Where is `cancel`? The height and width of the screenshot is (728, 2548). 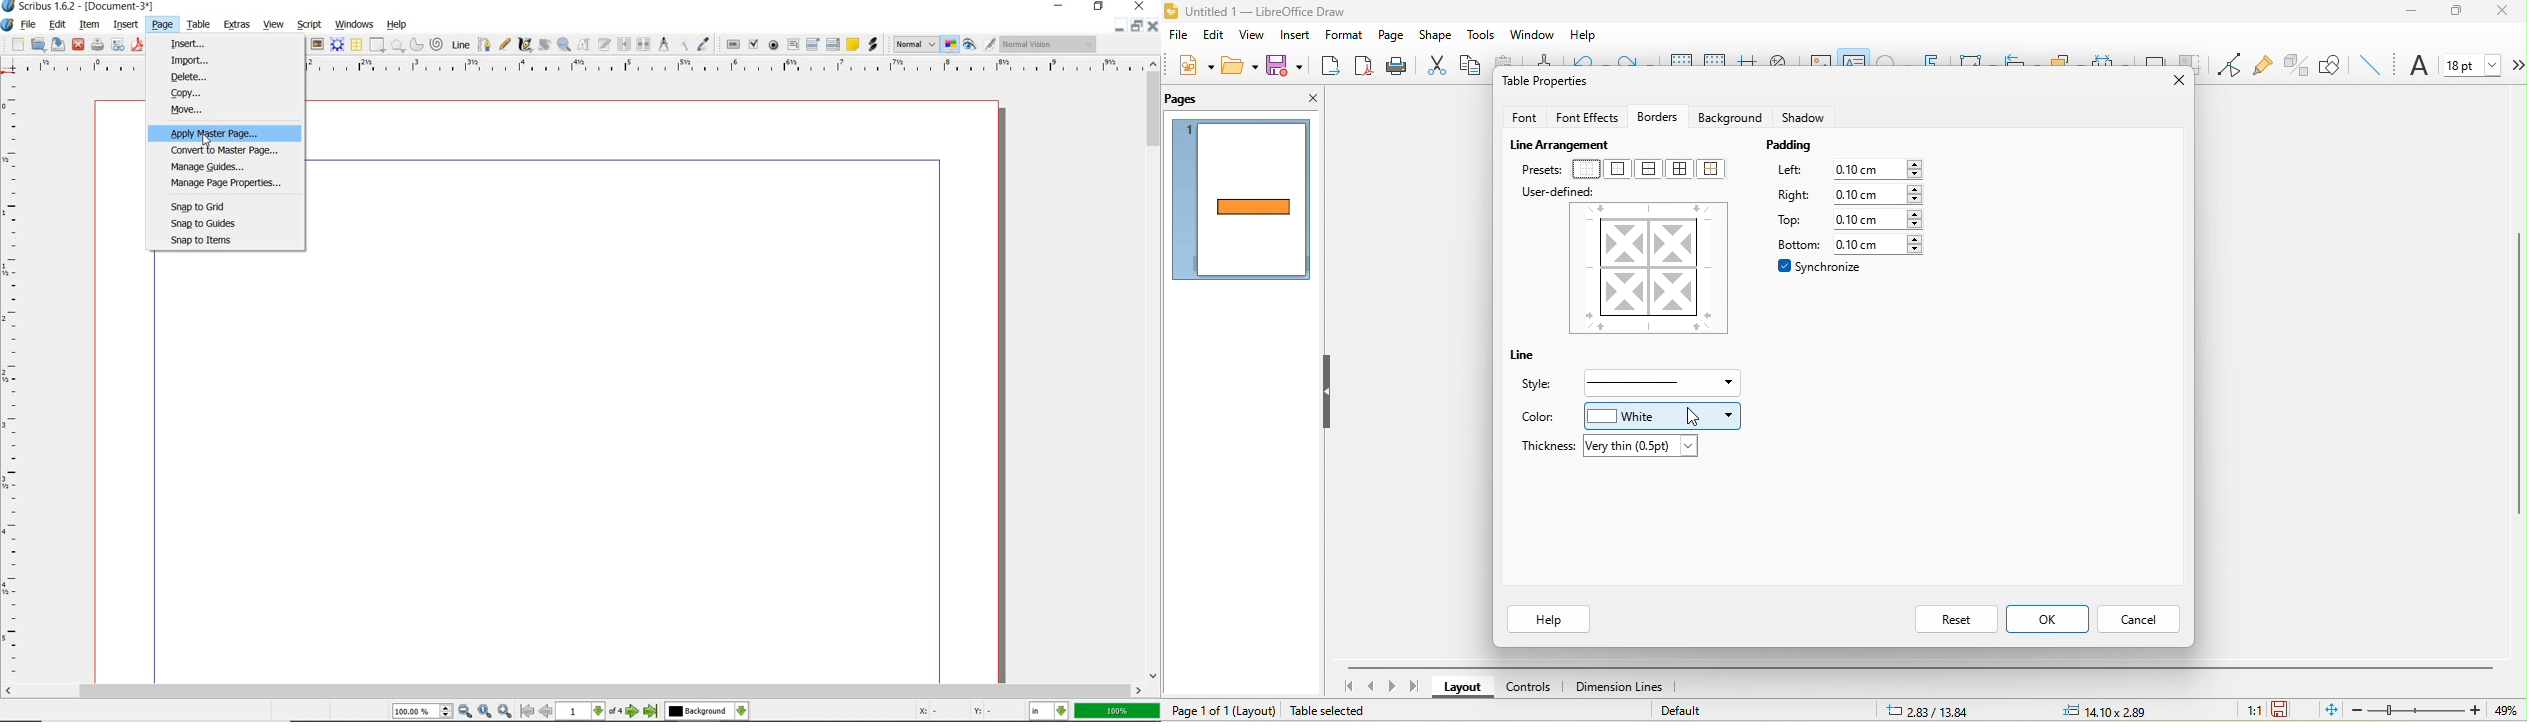 cancel is located at coordinates (2141, 619).